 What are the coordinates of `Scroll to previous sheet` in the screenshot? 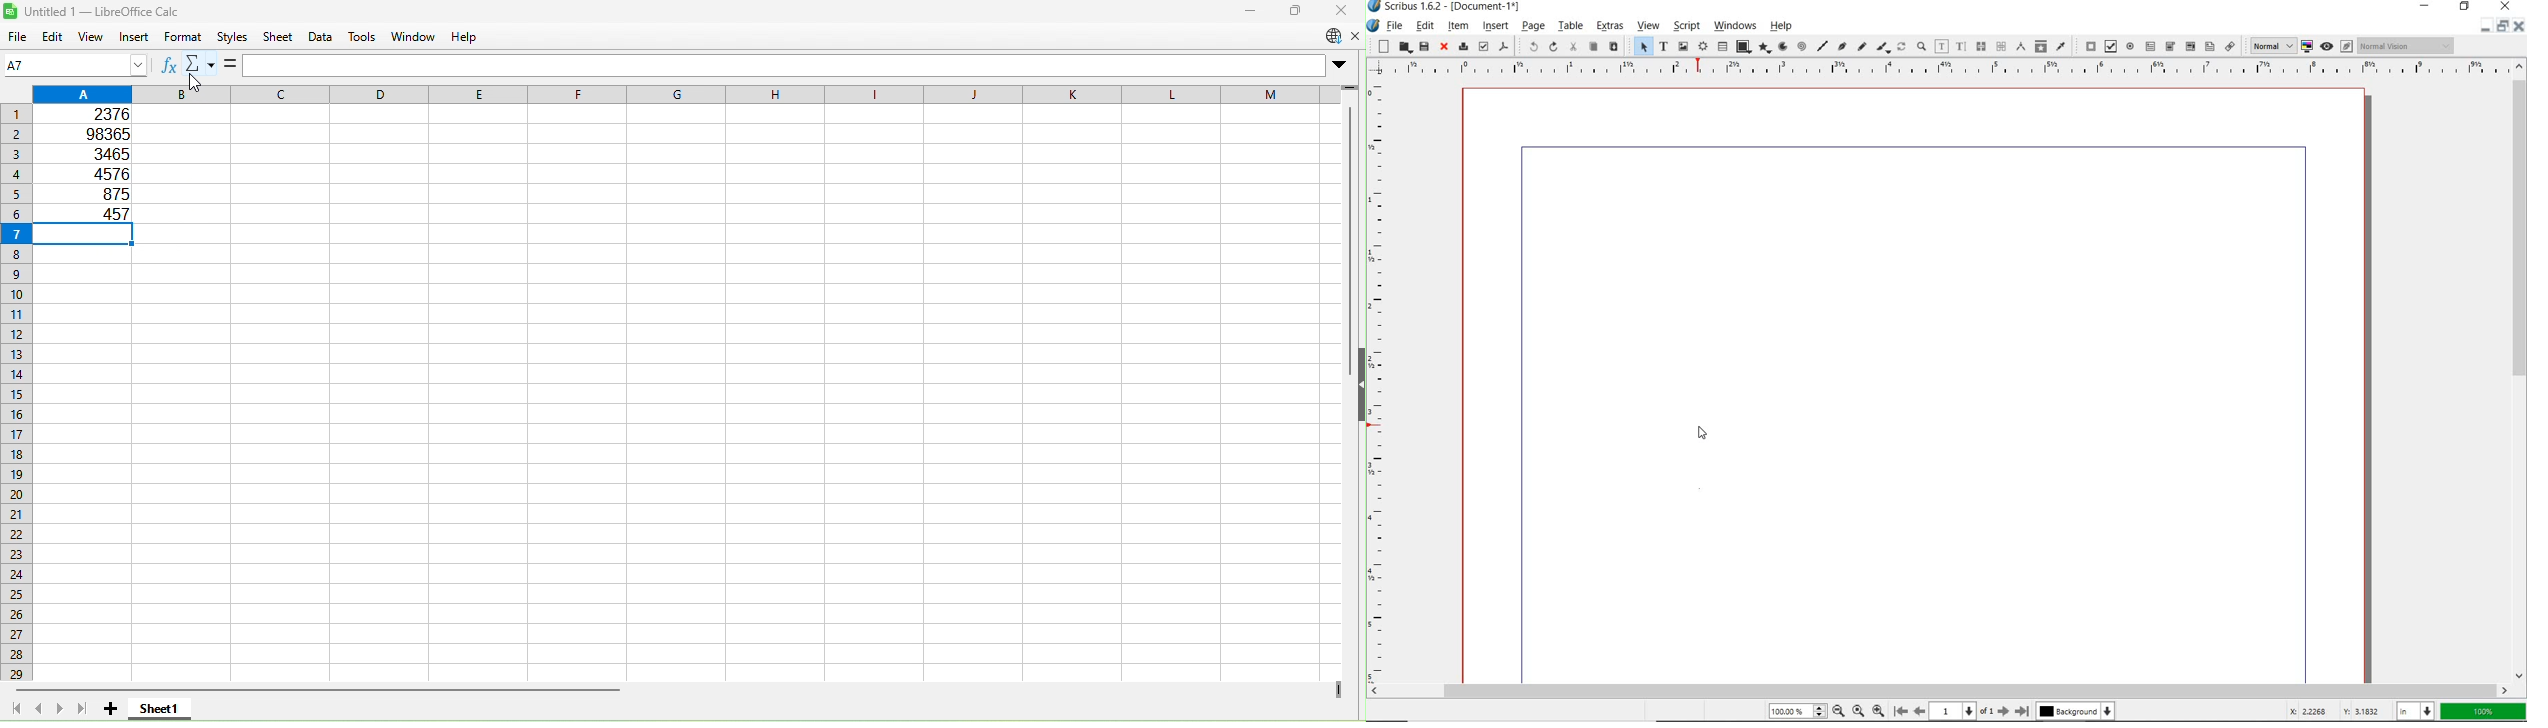 It's located at (41, 706).